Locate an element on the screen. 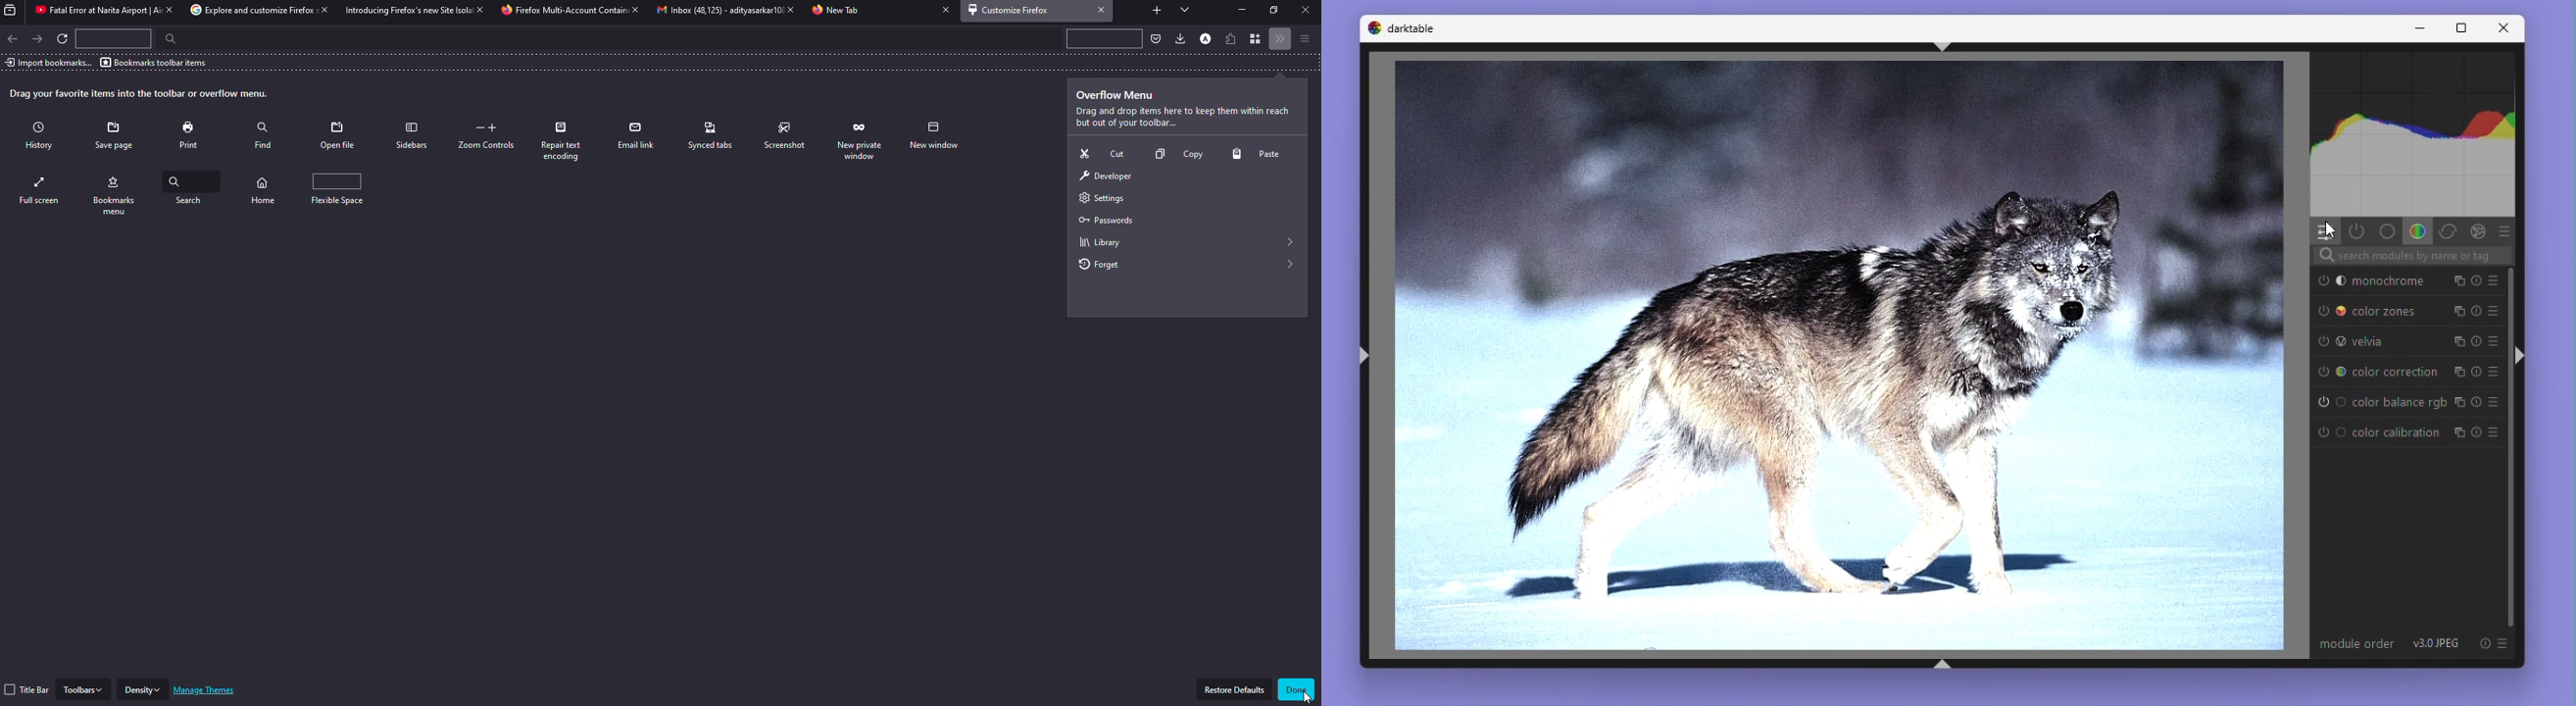 The width and height of the screenshot is (2576, 728). save page is located at coordinates (117, 136).